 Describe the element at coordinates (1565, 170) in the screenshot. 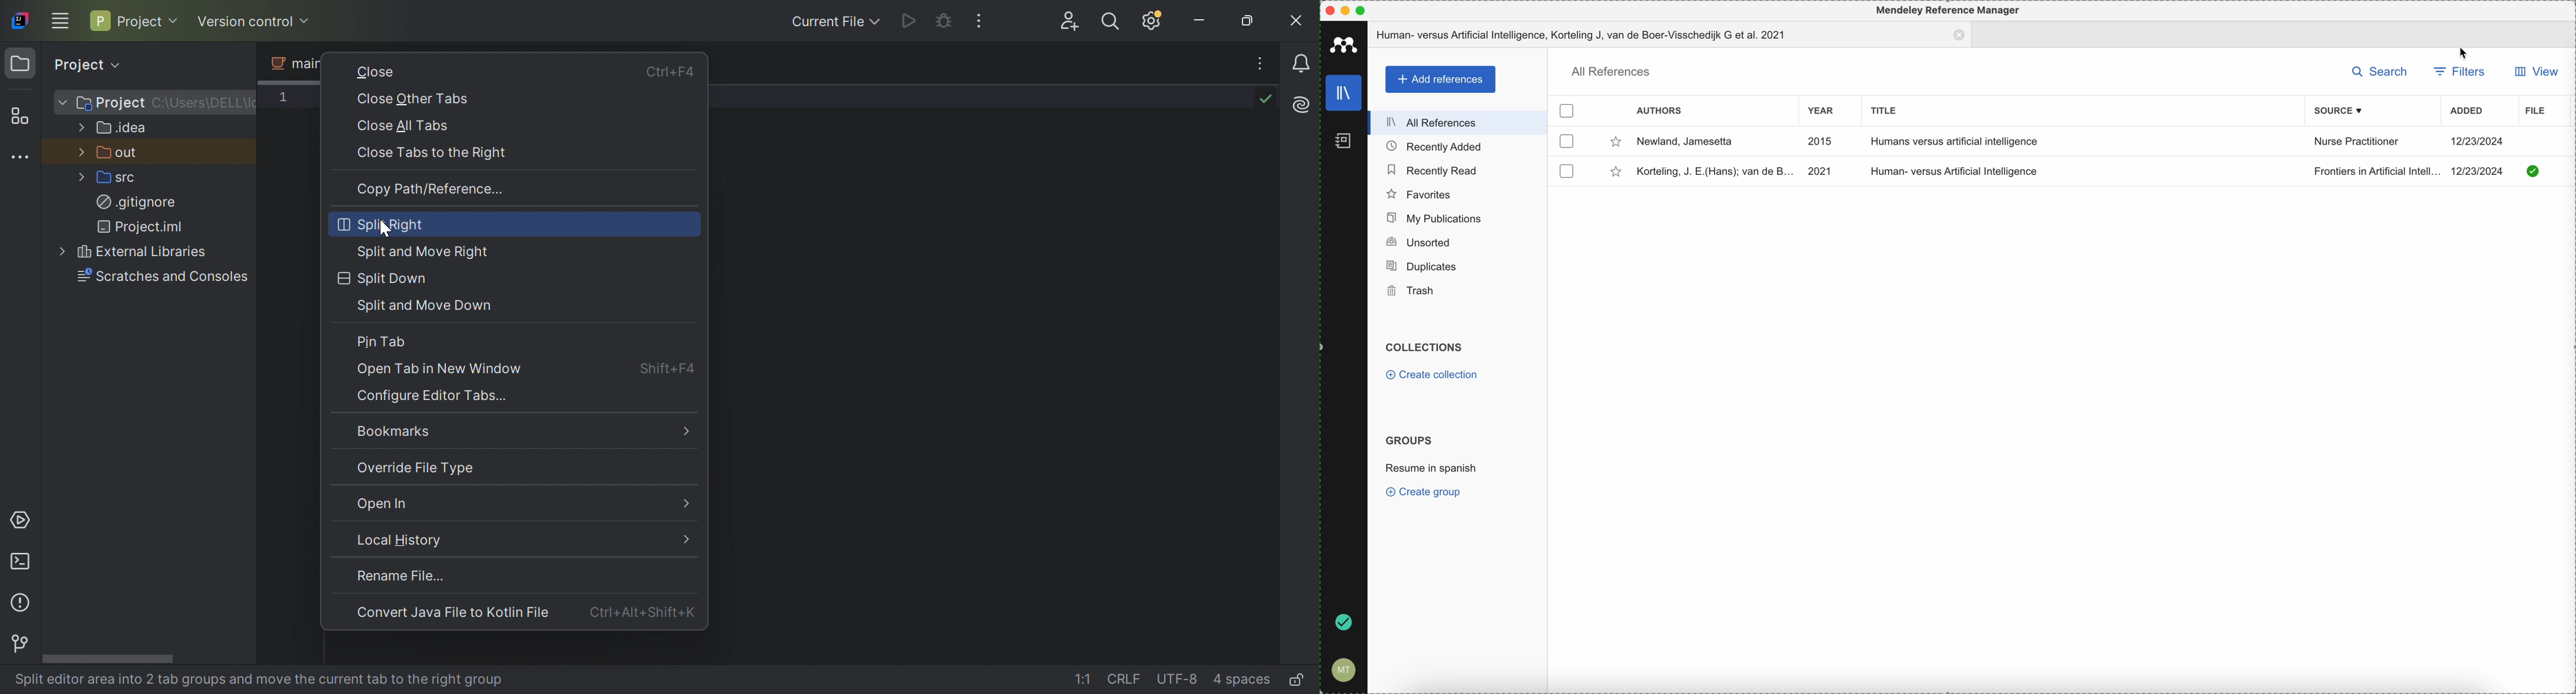

I see `checkbox` at that location.